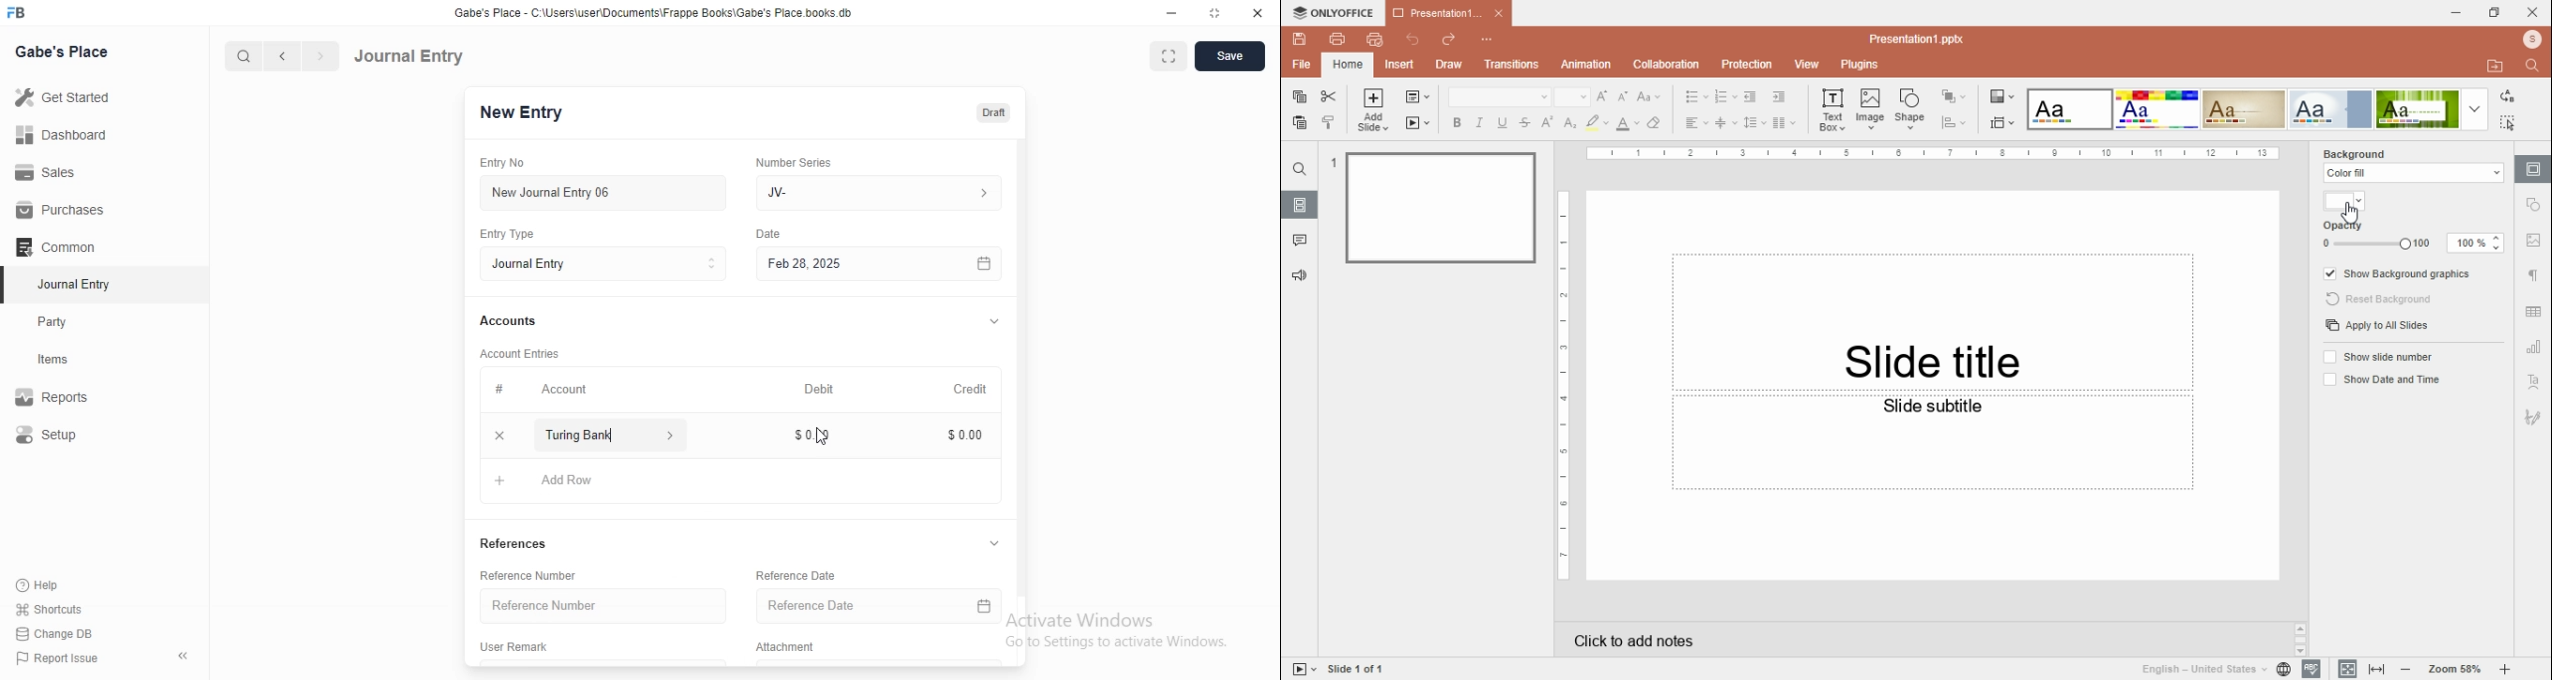 The width and height of the screenshot is (2576, 700). What do you see at coordinates (1372, 110) in the screenshot?
I see `add slide` at bounding box center [1372, 110].